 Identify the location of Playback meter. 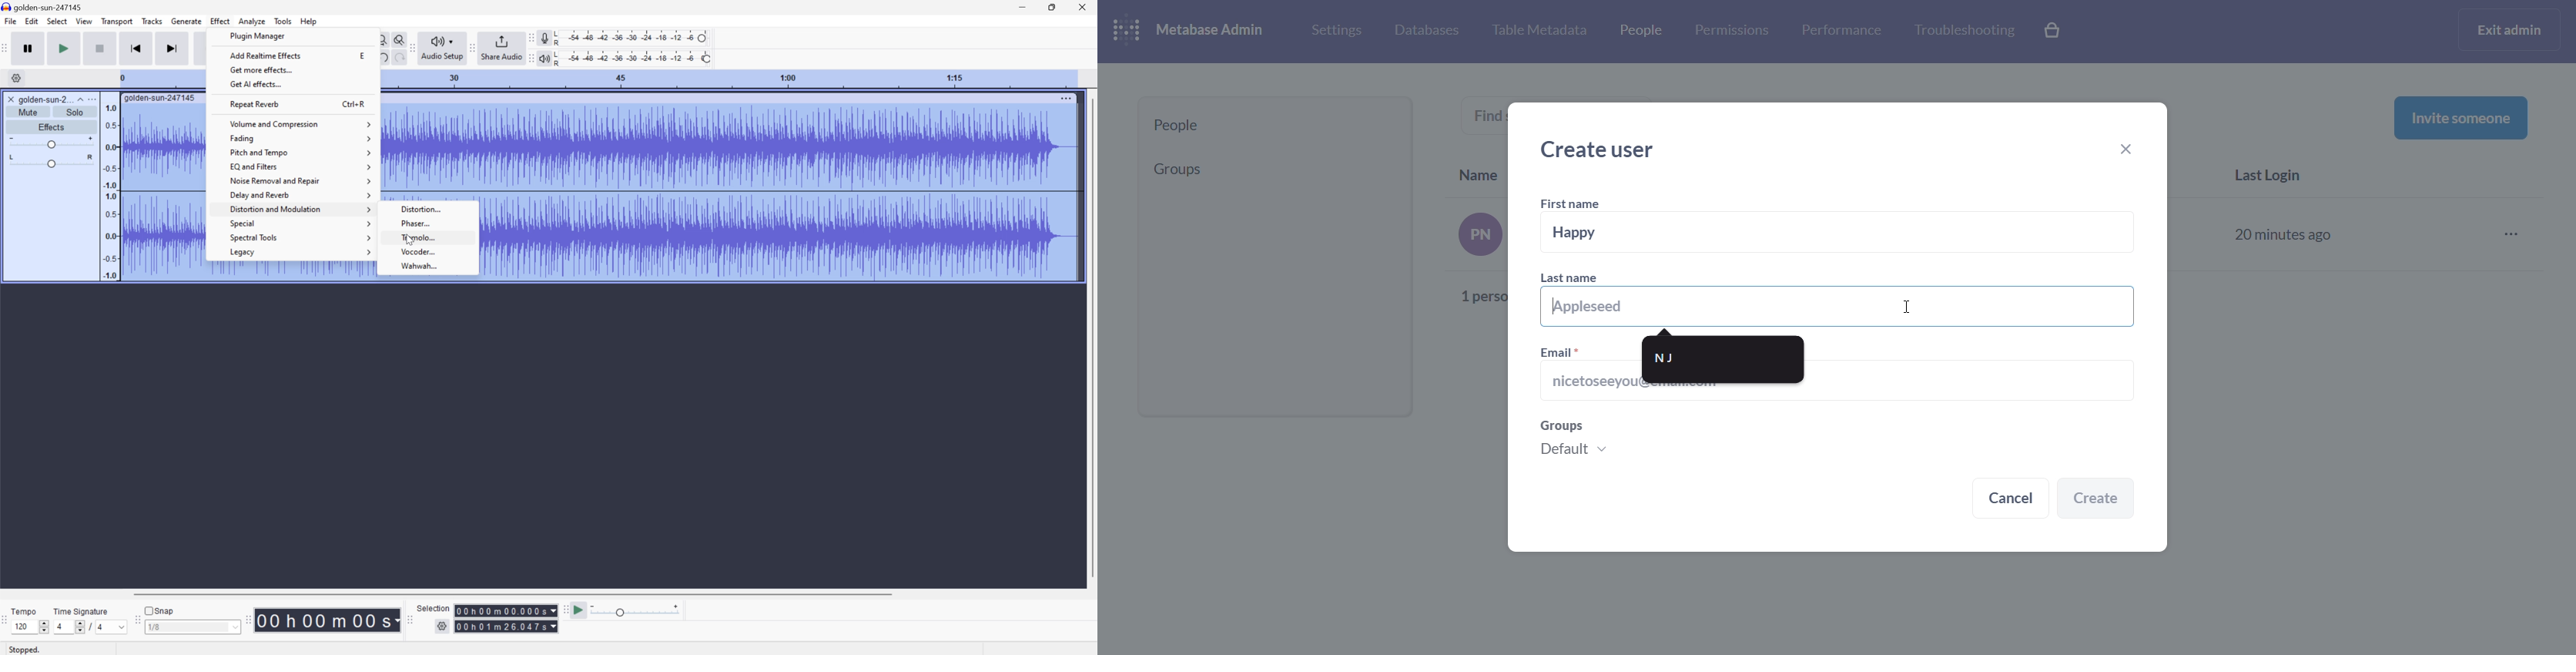
(546, 58).